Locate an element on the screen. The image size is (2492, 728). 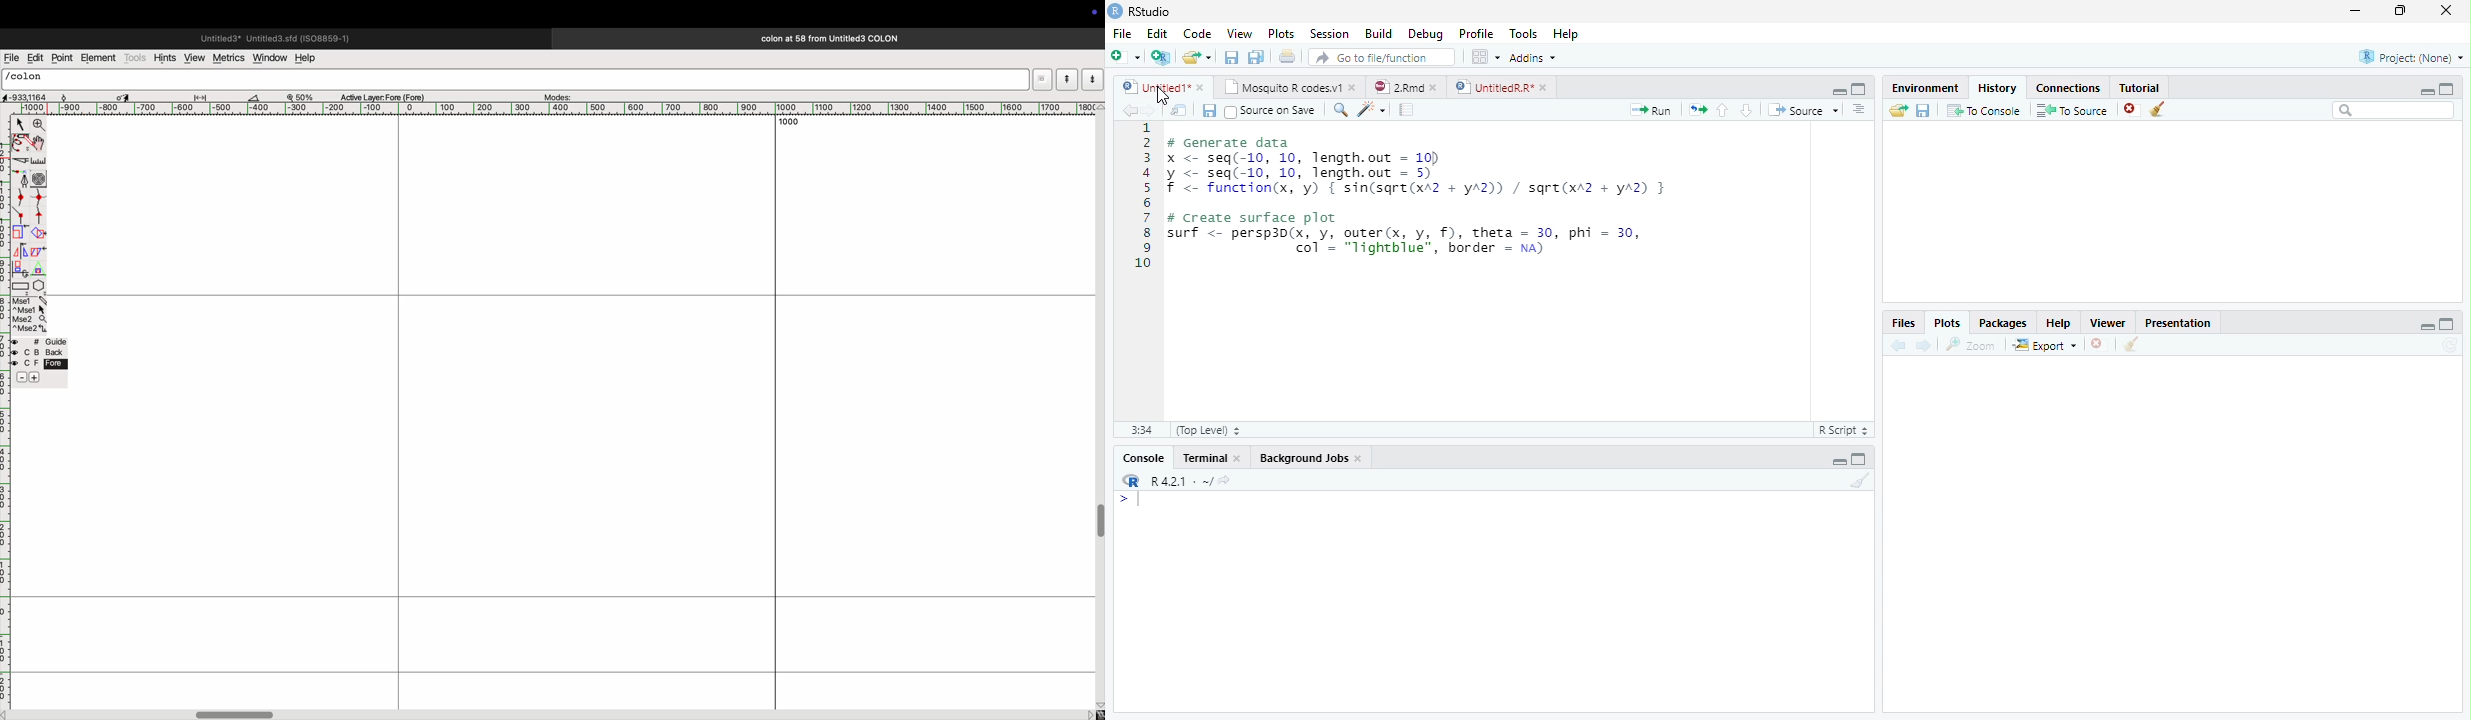
spline is located at coordinates (31, 206).